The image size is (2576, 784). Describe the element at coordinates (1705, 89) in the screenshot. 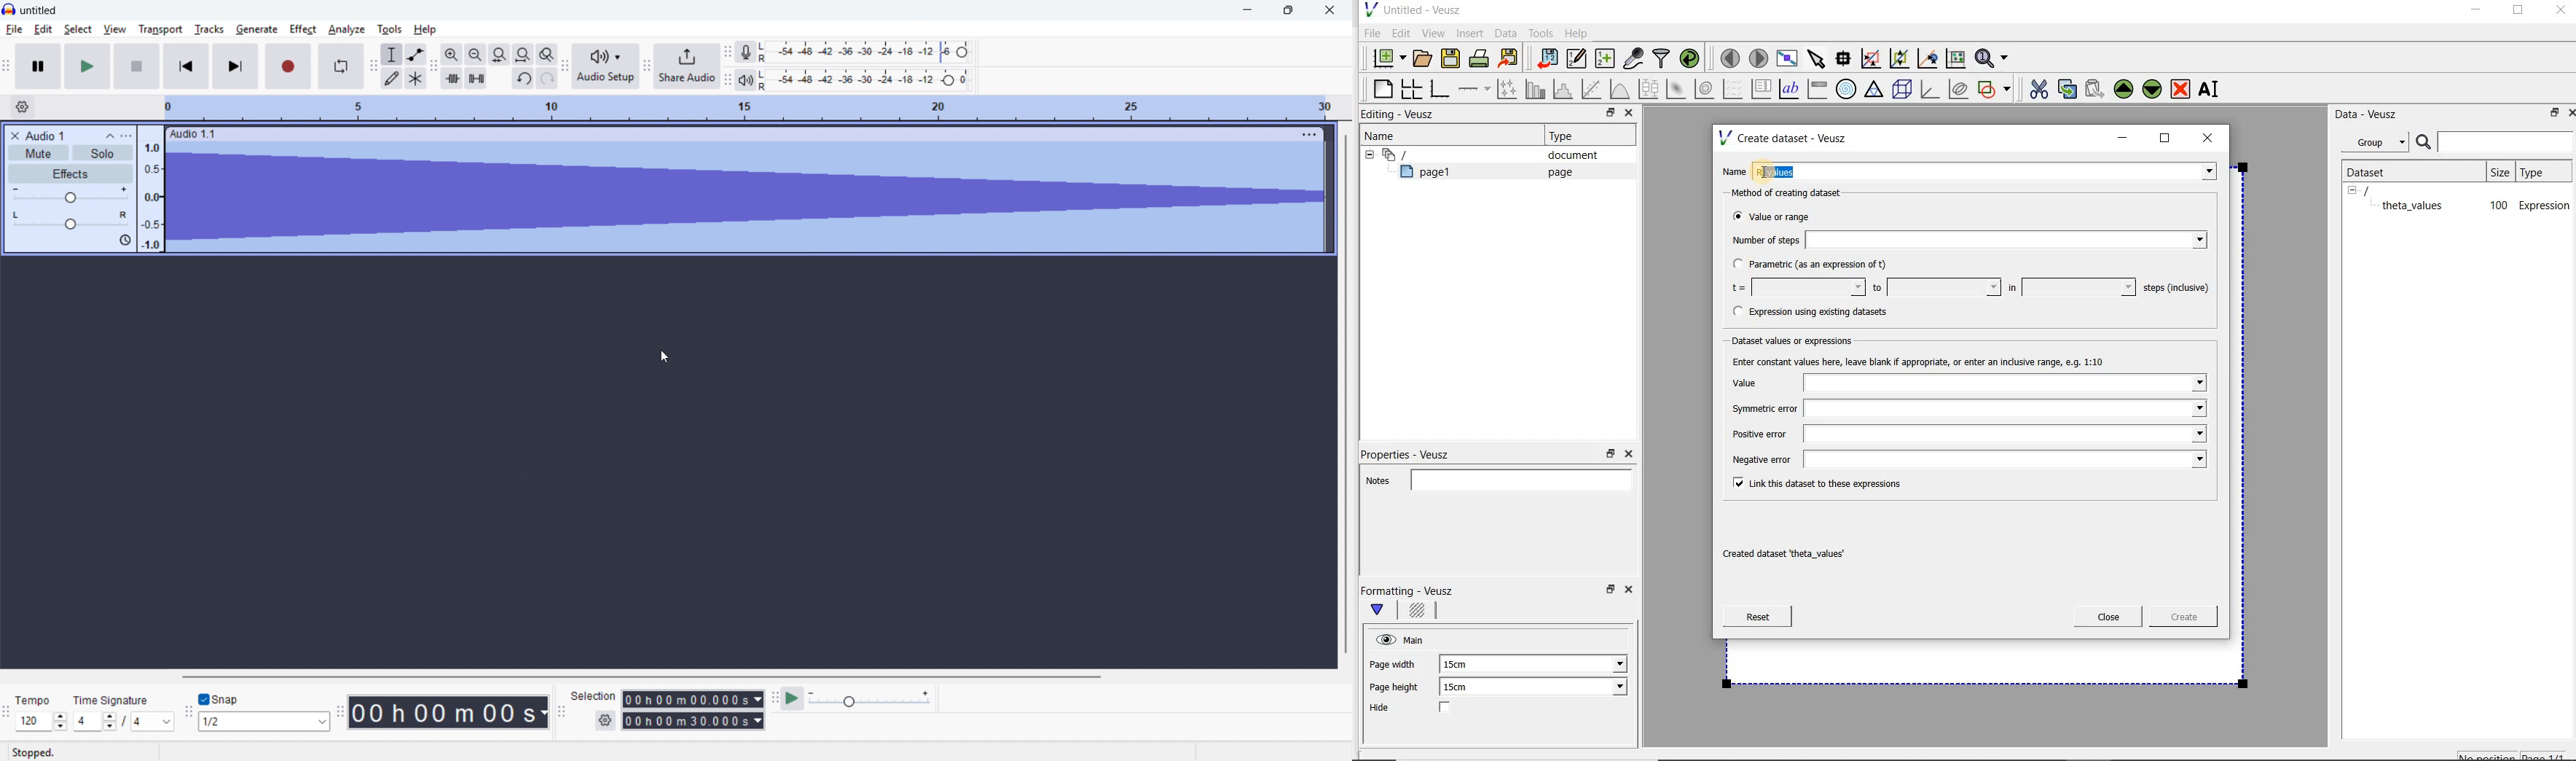

I see `plot a 2d dataset as contours` at that location.